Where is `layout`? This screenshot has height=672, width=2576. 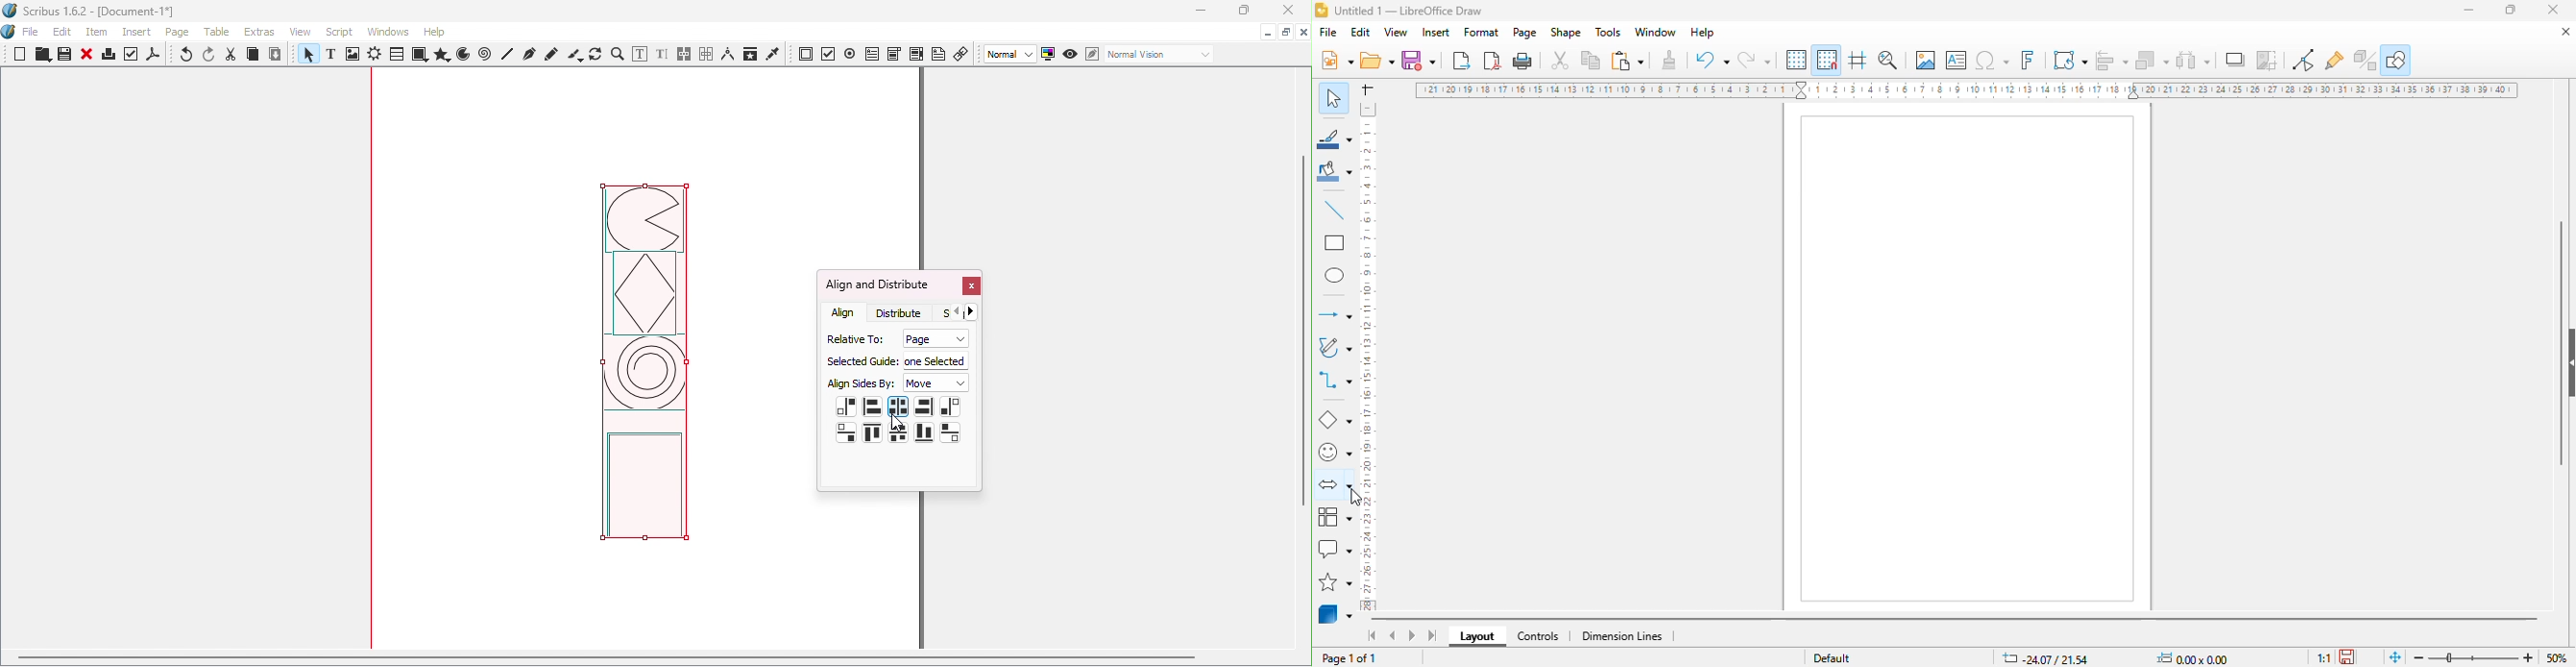
layout is located at coordinates (1477, 636).